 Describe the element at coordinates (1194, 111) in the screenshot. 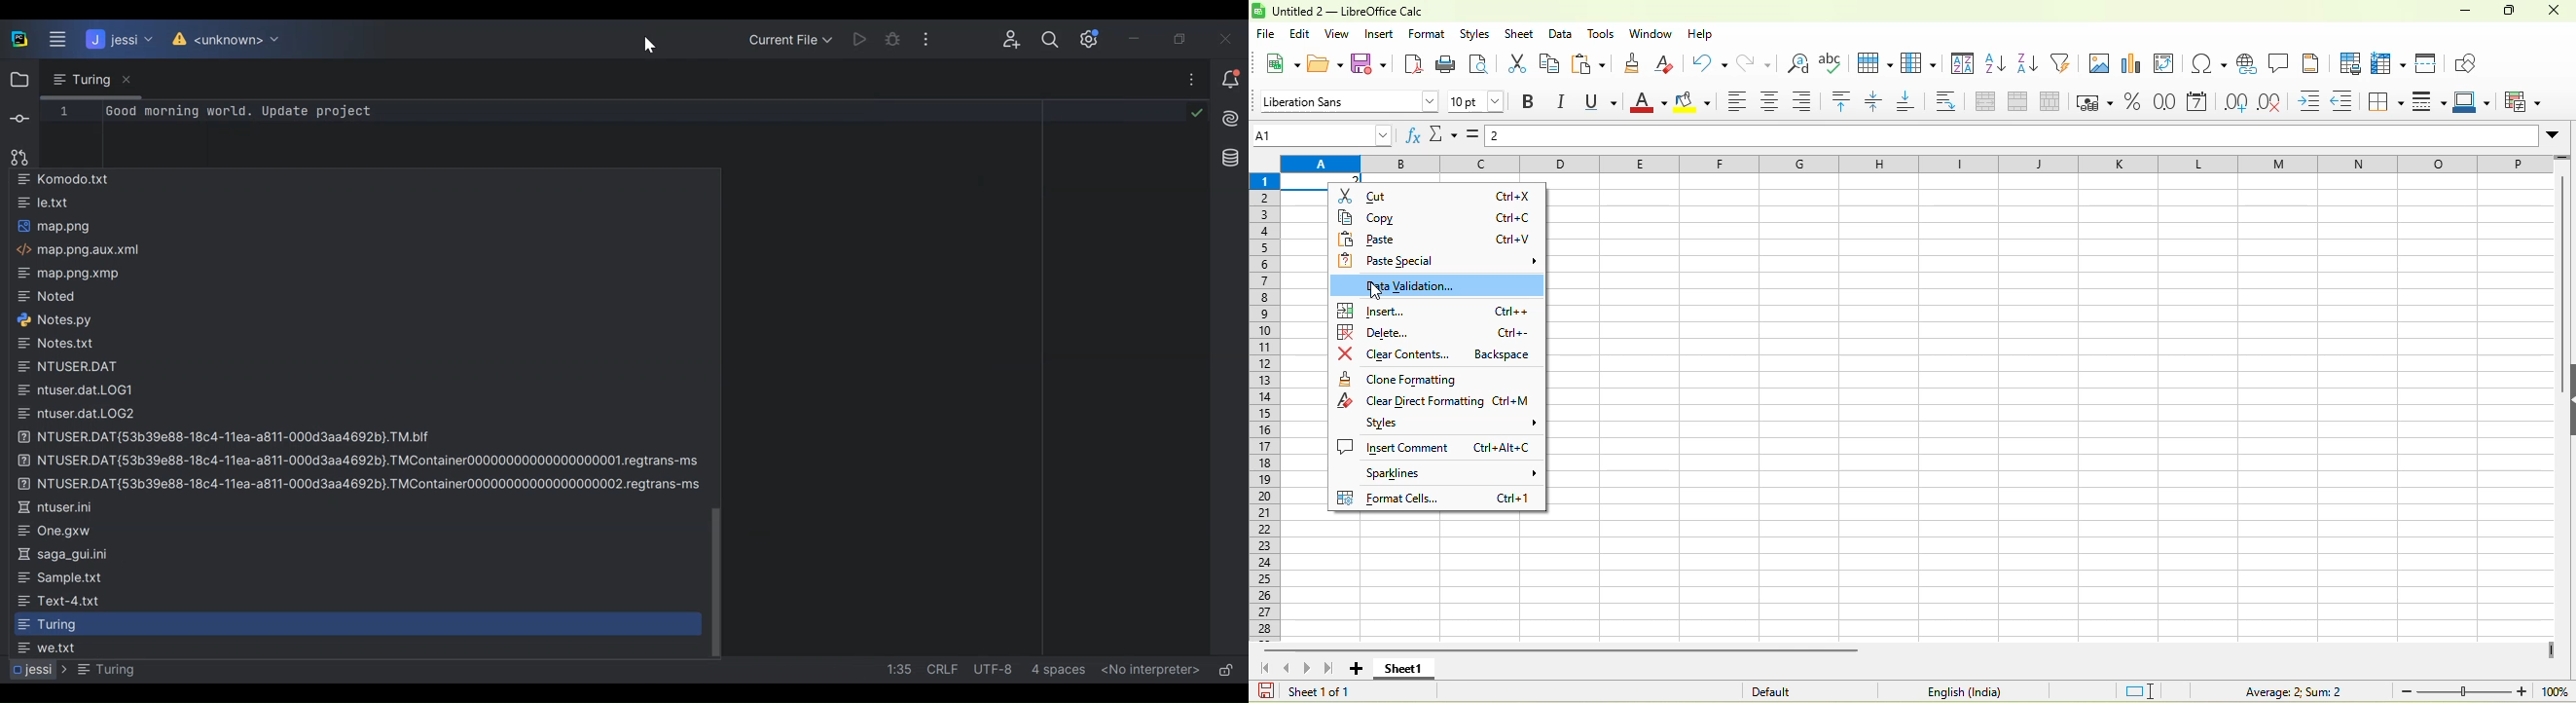

I see `saved` at that location.